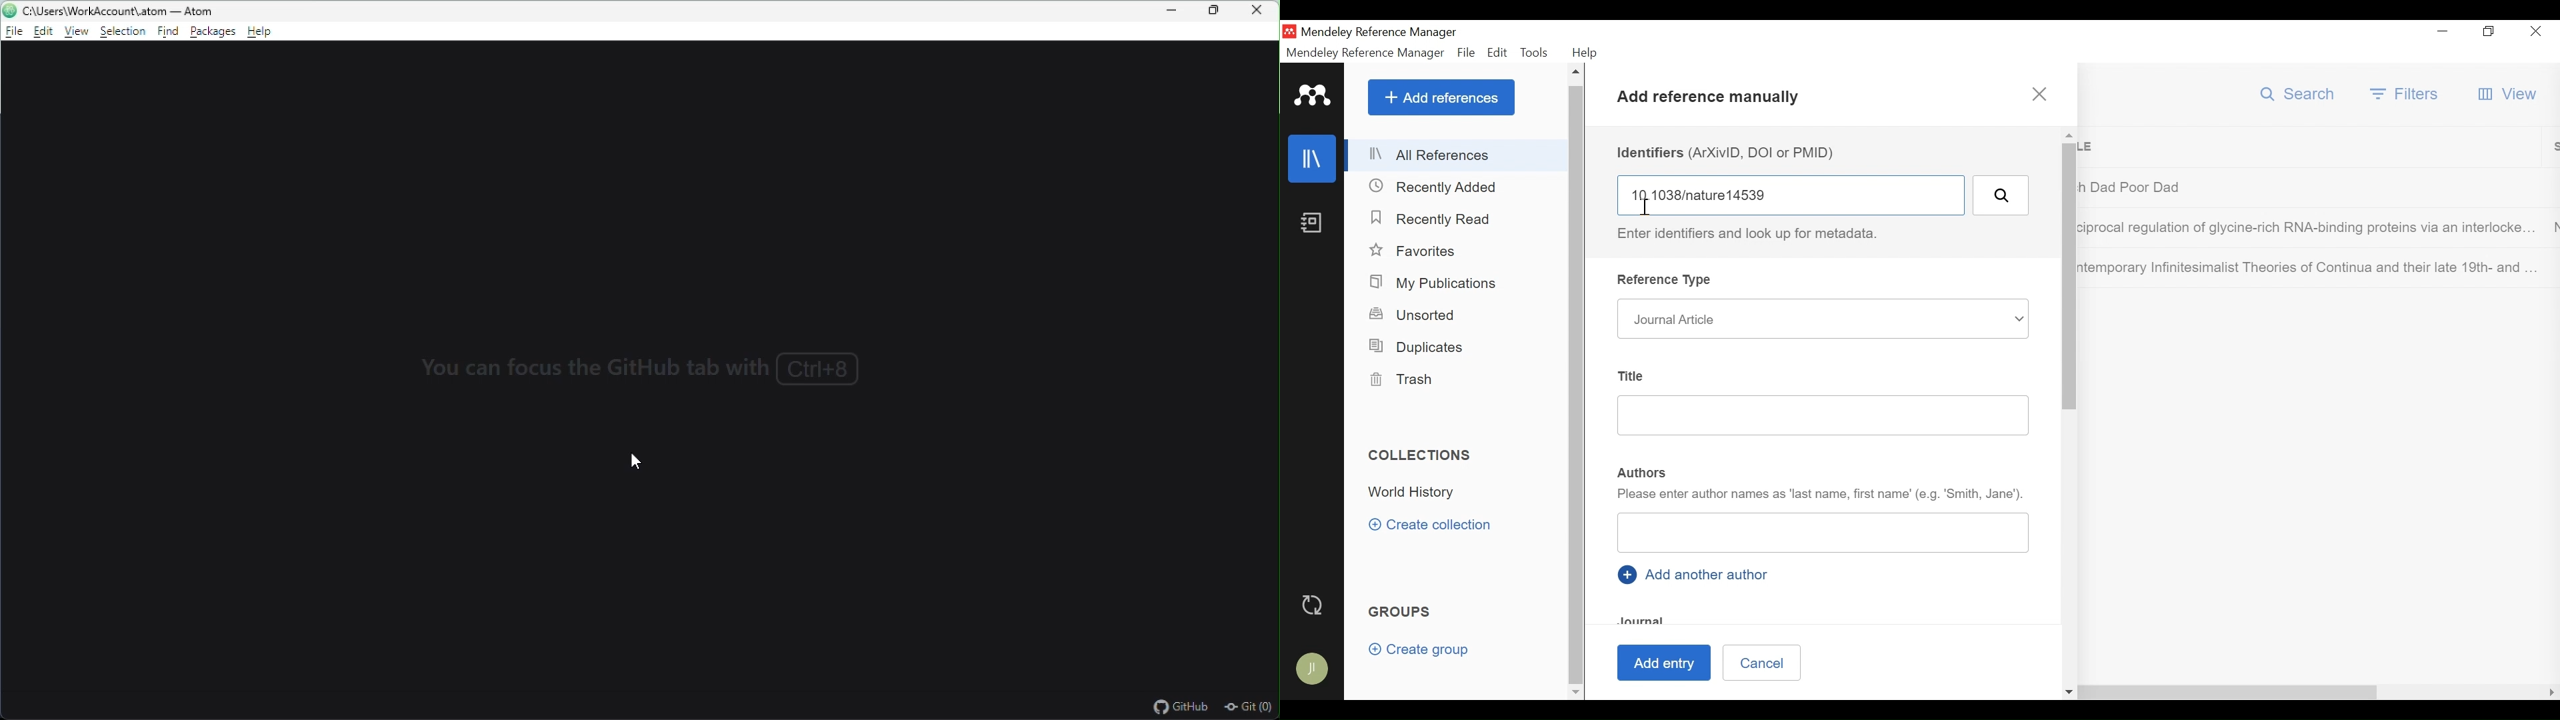  Describe the element at coordinates (1289, 31) in the screenshot. I see `Mendeley Desktop Icon` at that location.